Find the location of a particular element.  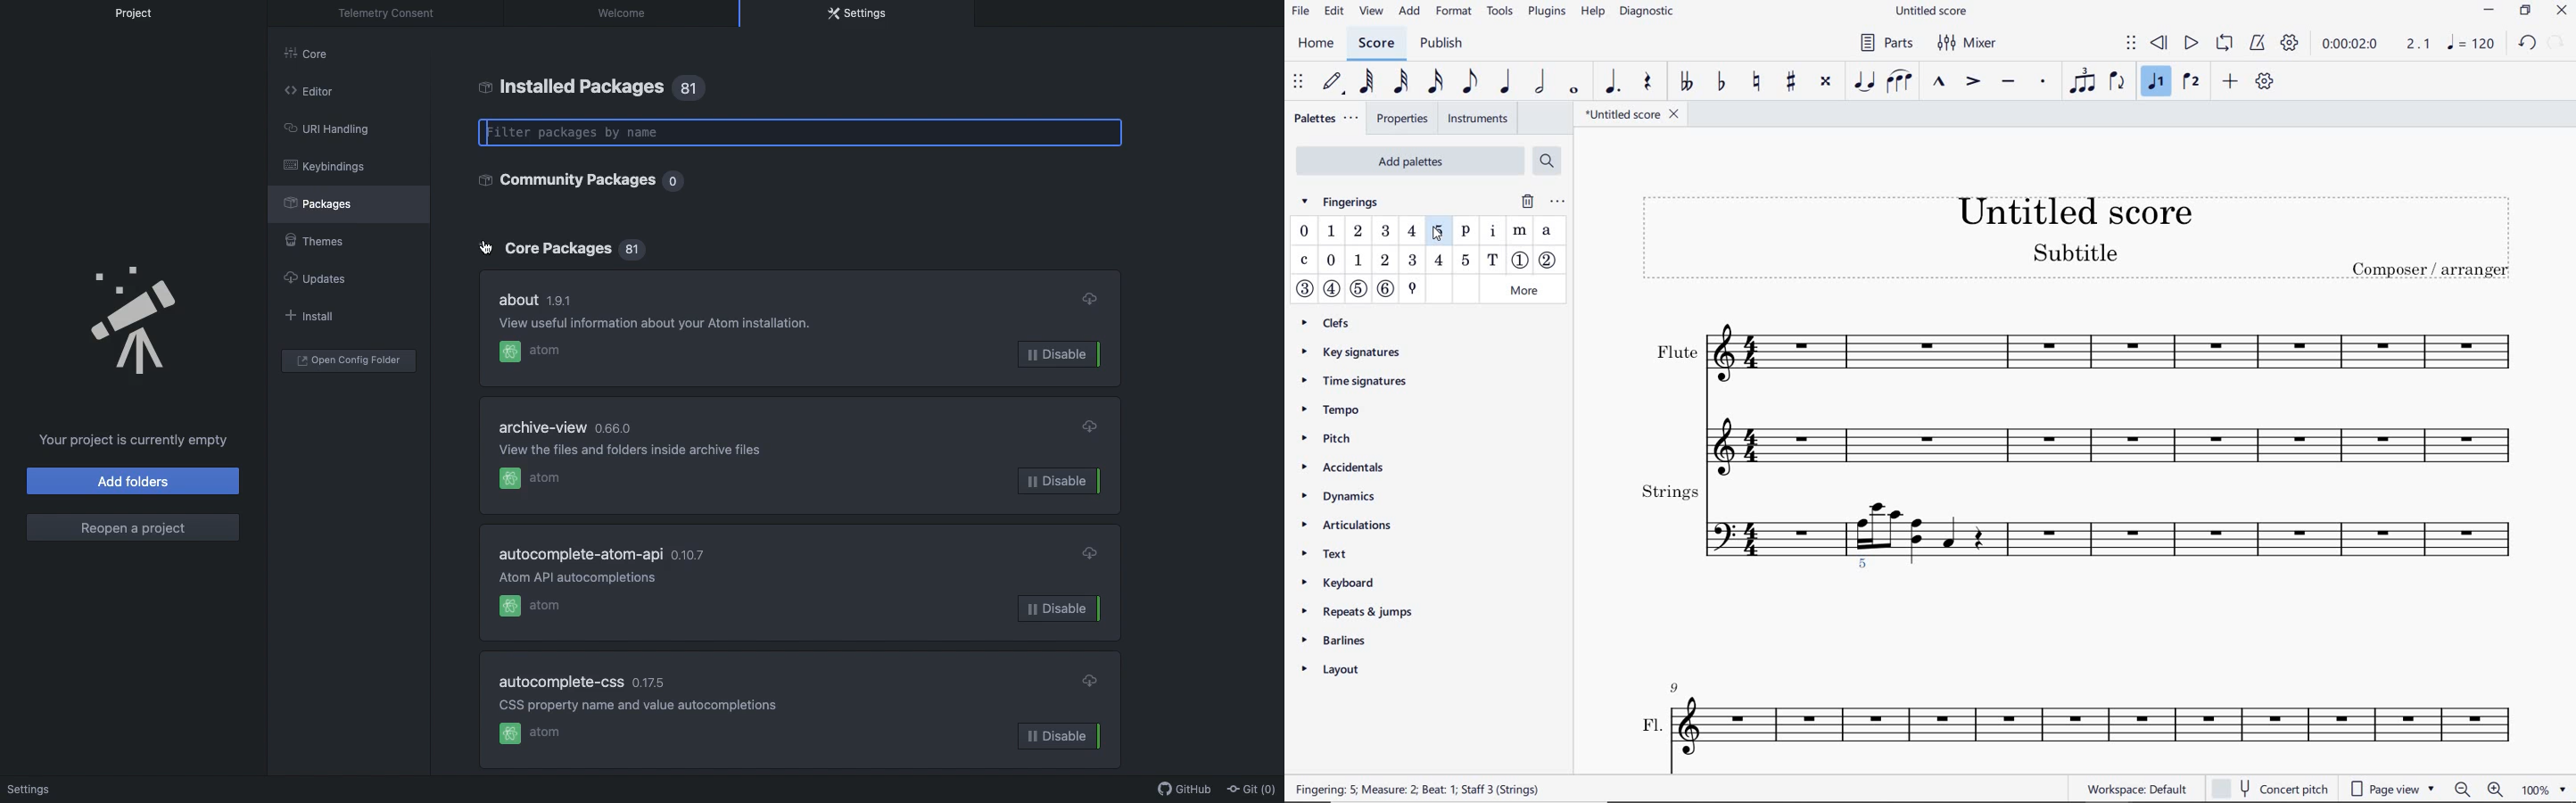

toggle double-flat is located at coordinates (1685, 81).